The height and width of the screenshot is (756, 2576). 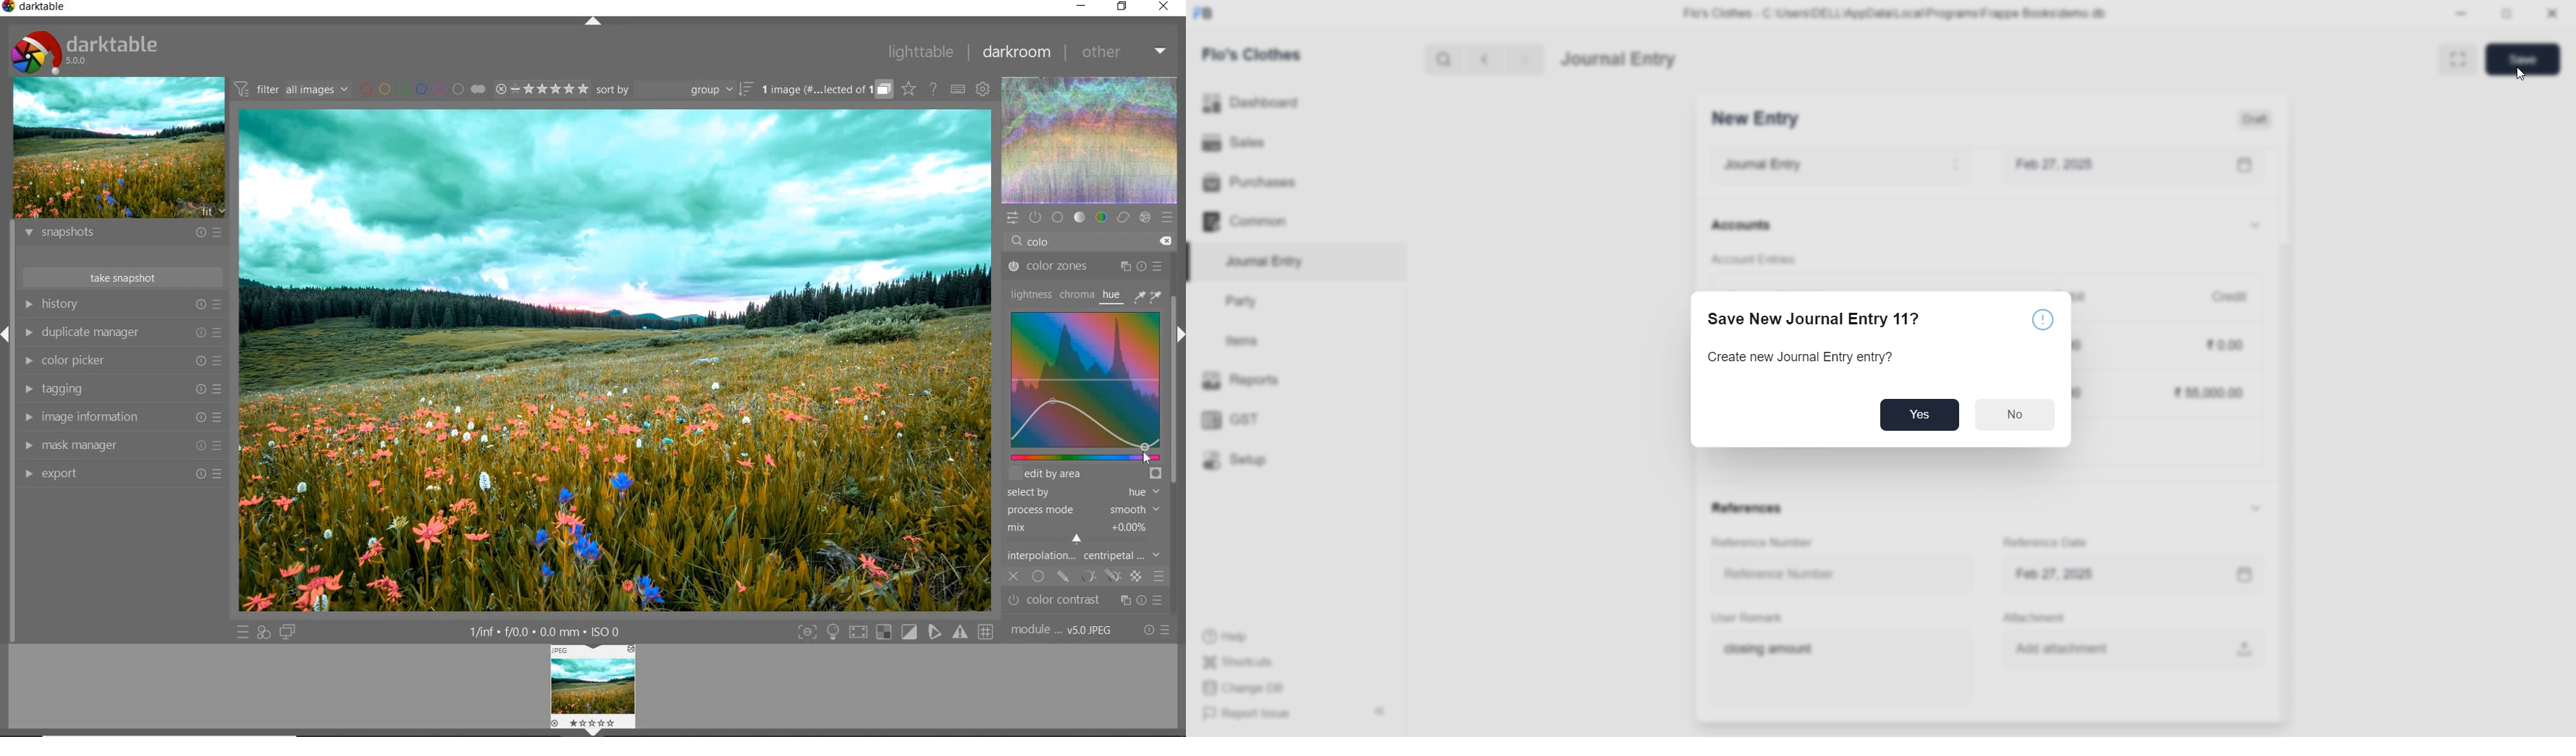 What do you see at coordinates (1101, 217) in the screenshot?
I see `color` at bounding box center [1101, 217].